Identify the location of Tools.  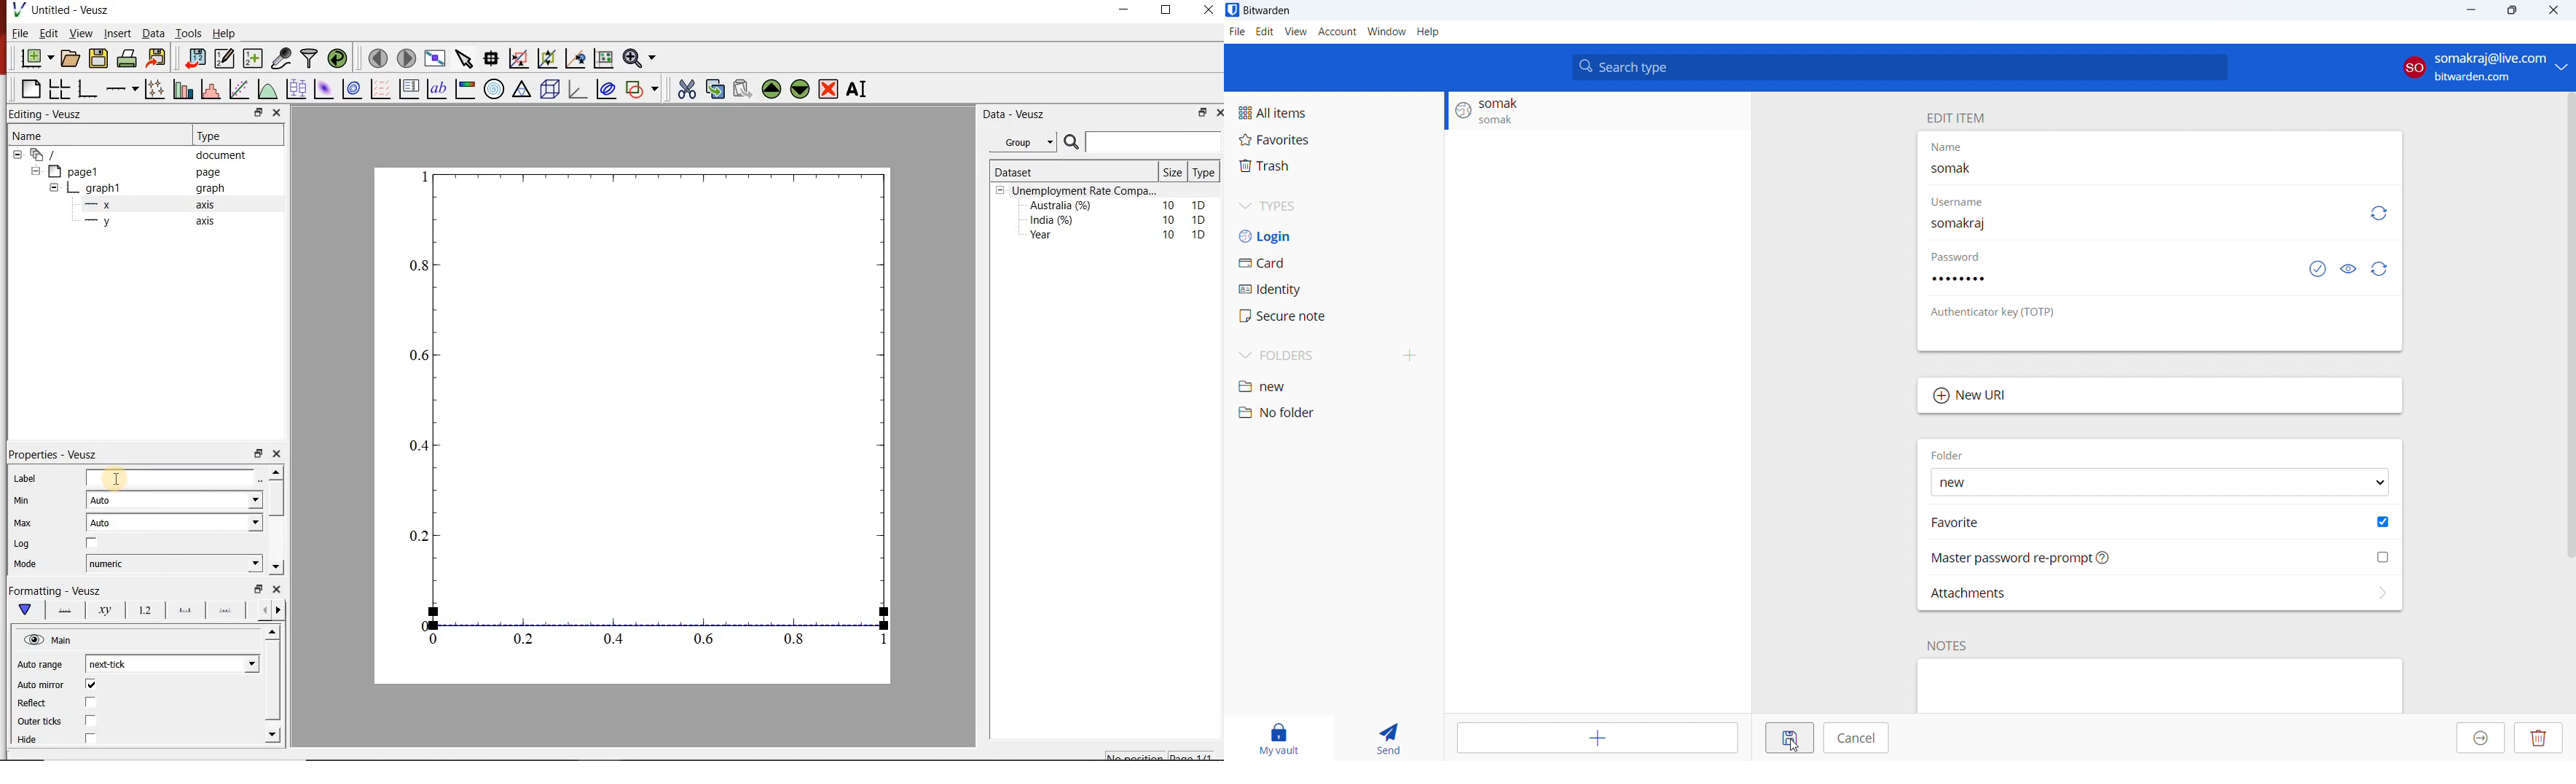
(189, 33).